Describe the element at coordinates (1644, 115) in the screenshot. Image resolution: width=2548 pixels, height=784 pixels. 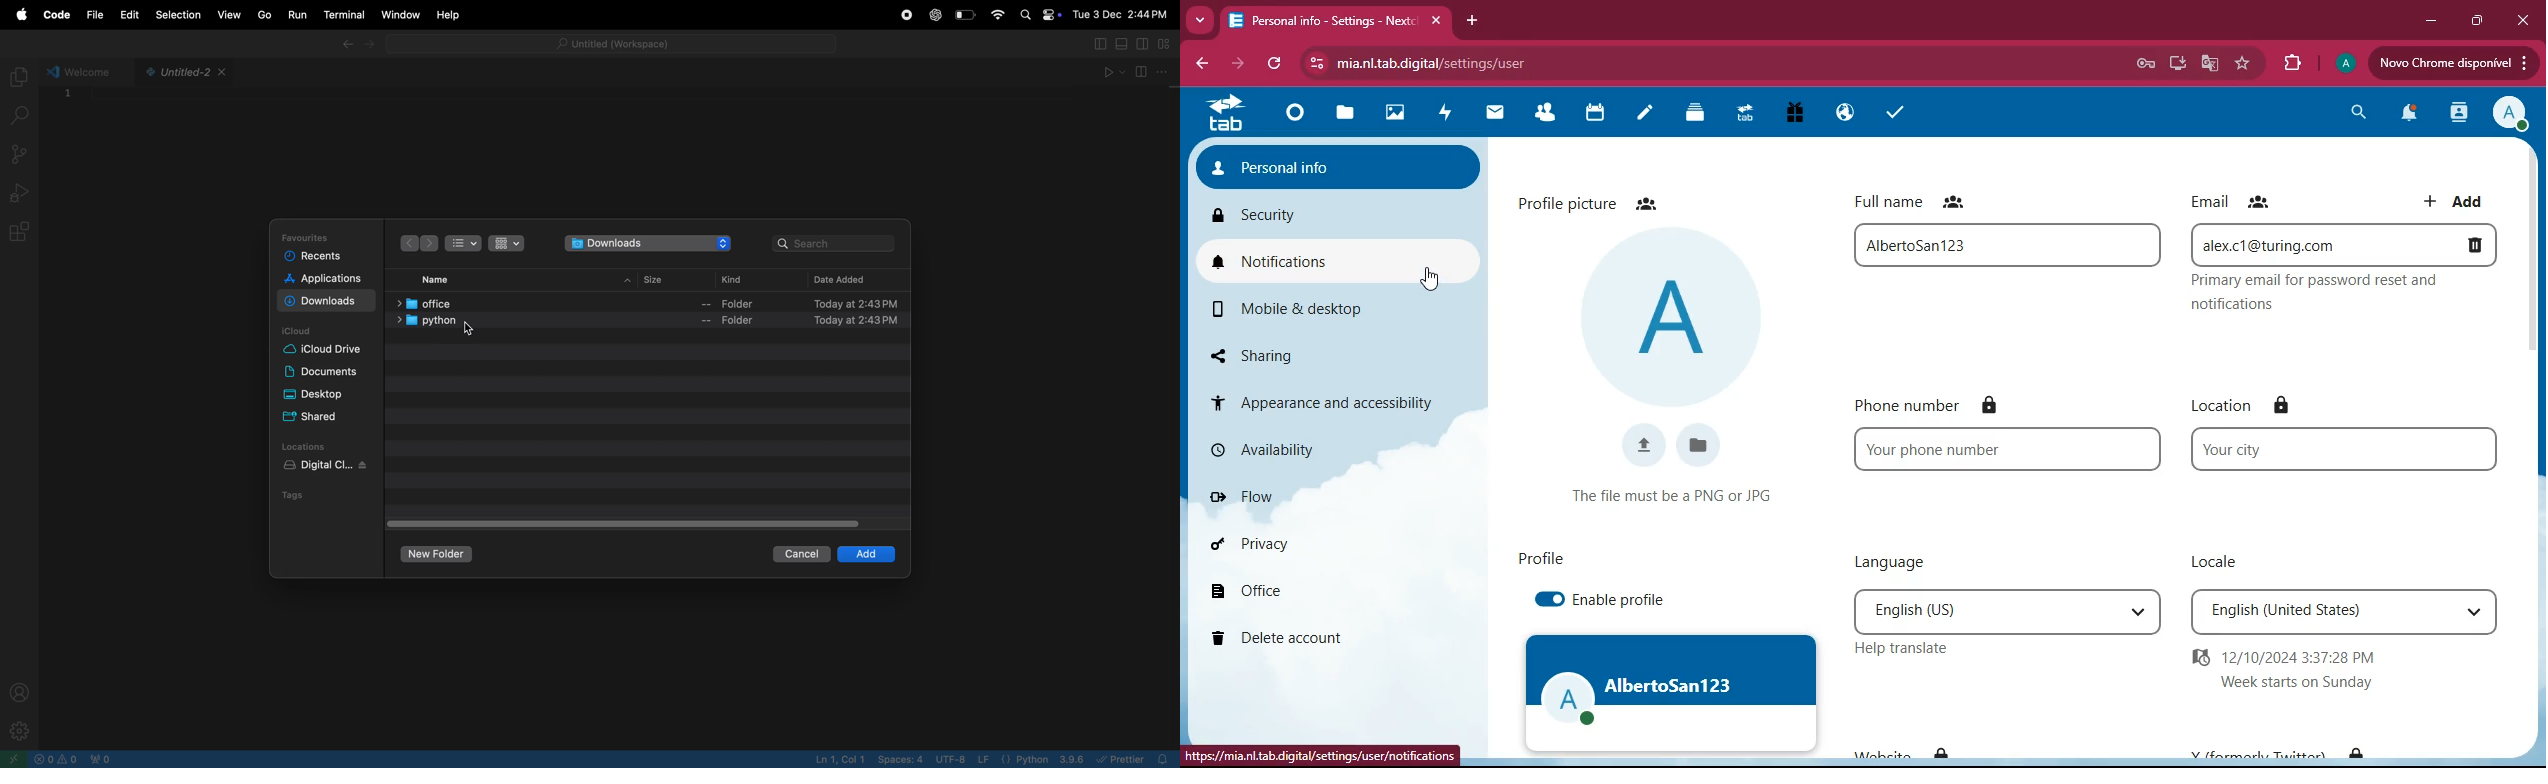
I see `notes` at that location.